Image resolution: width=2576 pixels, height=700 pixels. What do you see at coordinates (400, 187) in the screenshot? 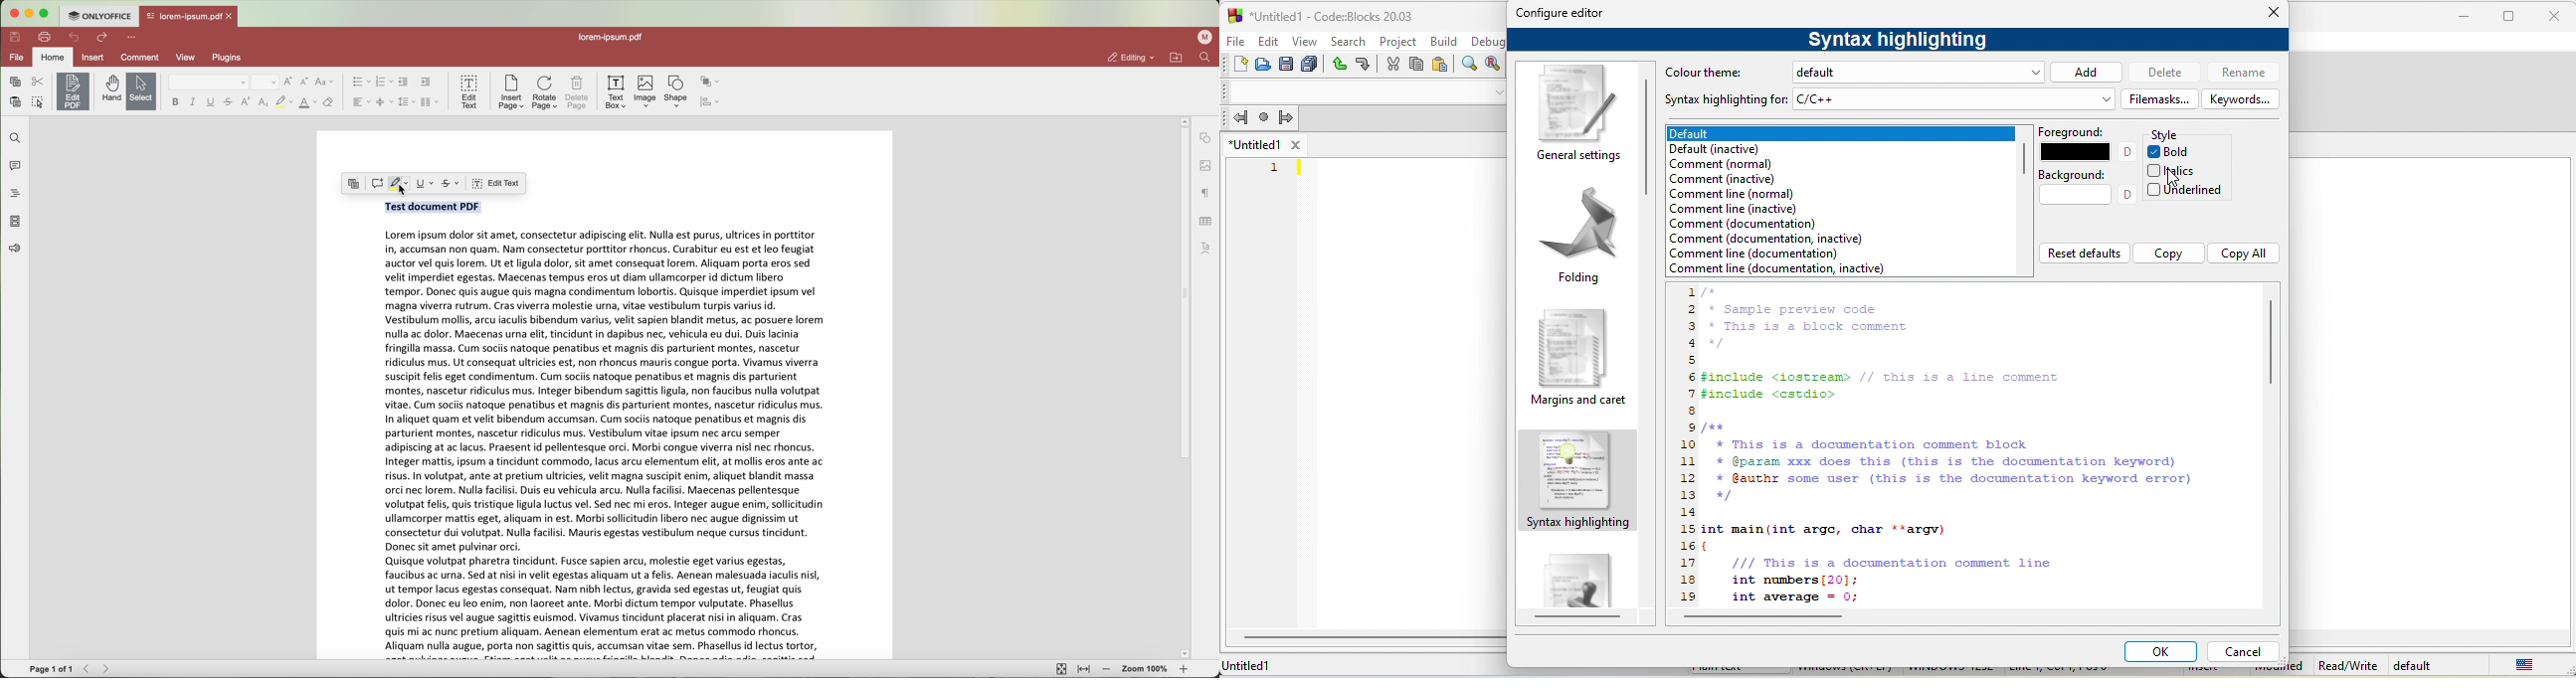
I see `highlight color` at bounding box center [400, 187].